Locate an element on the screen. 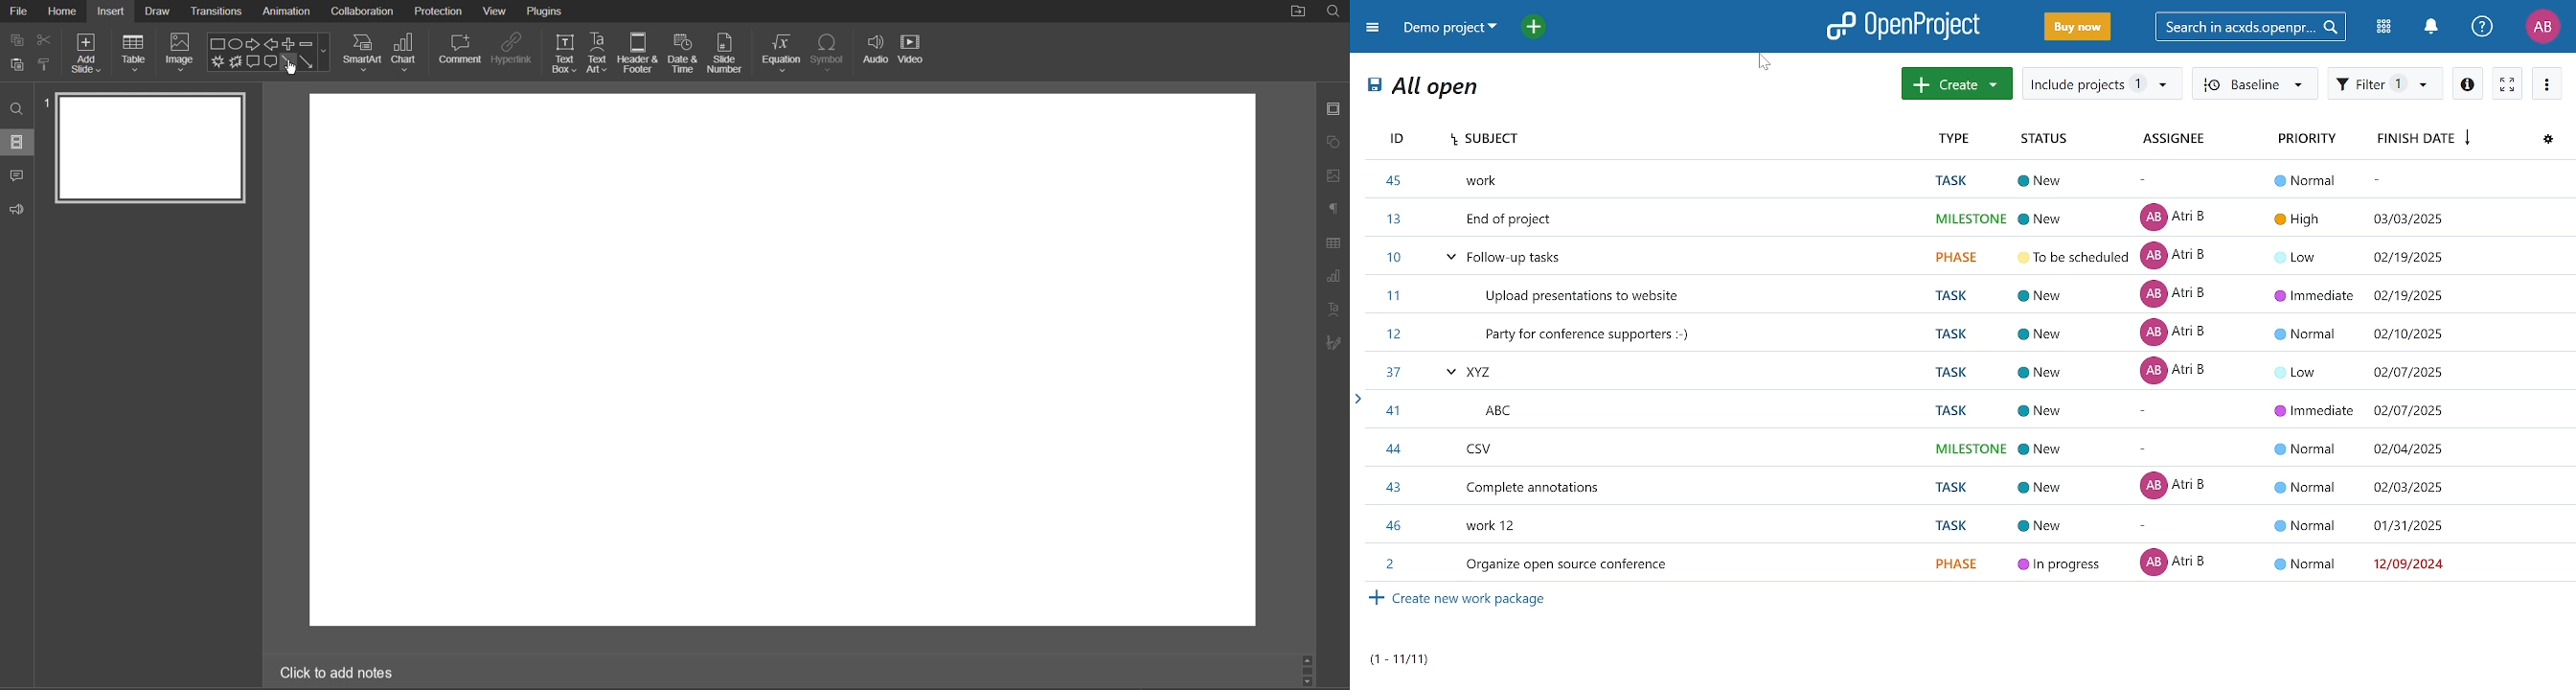 This screenshot has height=700, width=2576. open project logo is located at coordinates (1904, 25).